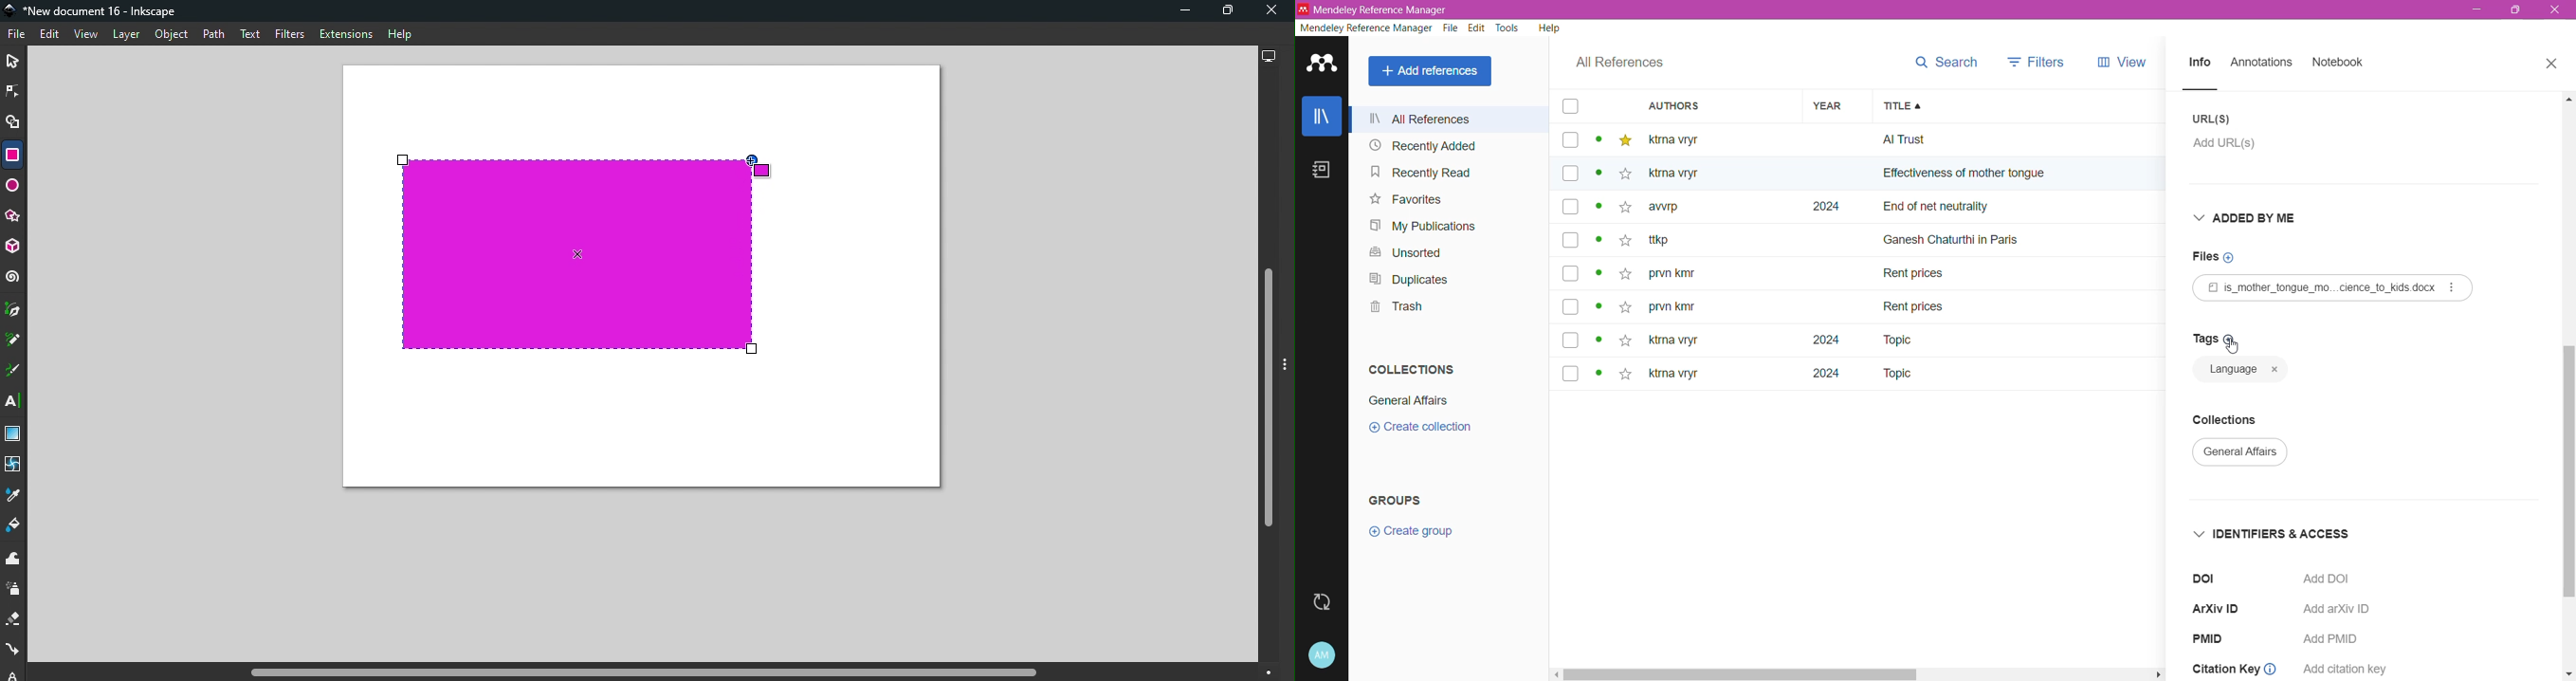 The image size is (2576, 700). What do you see at coordinates (1680, 274) in the screenshot?
I see `prvn kity` at bounding box center [1680, 274].